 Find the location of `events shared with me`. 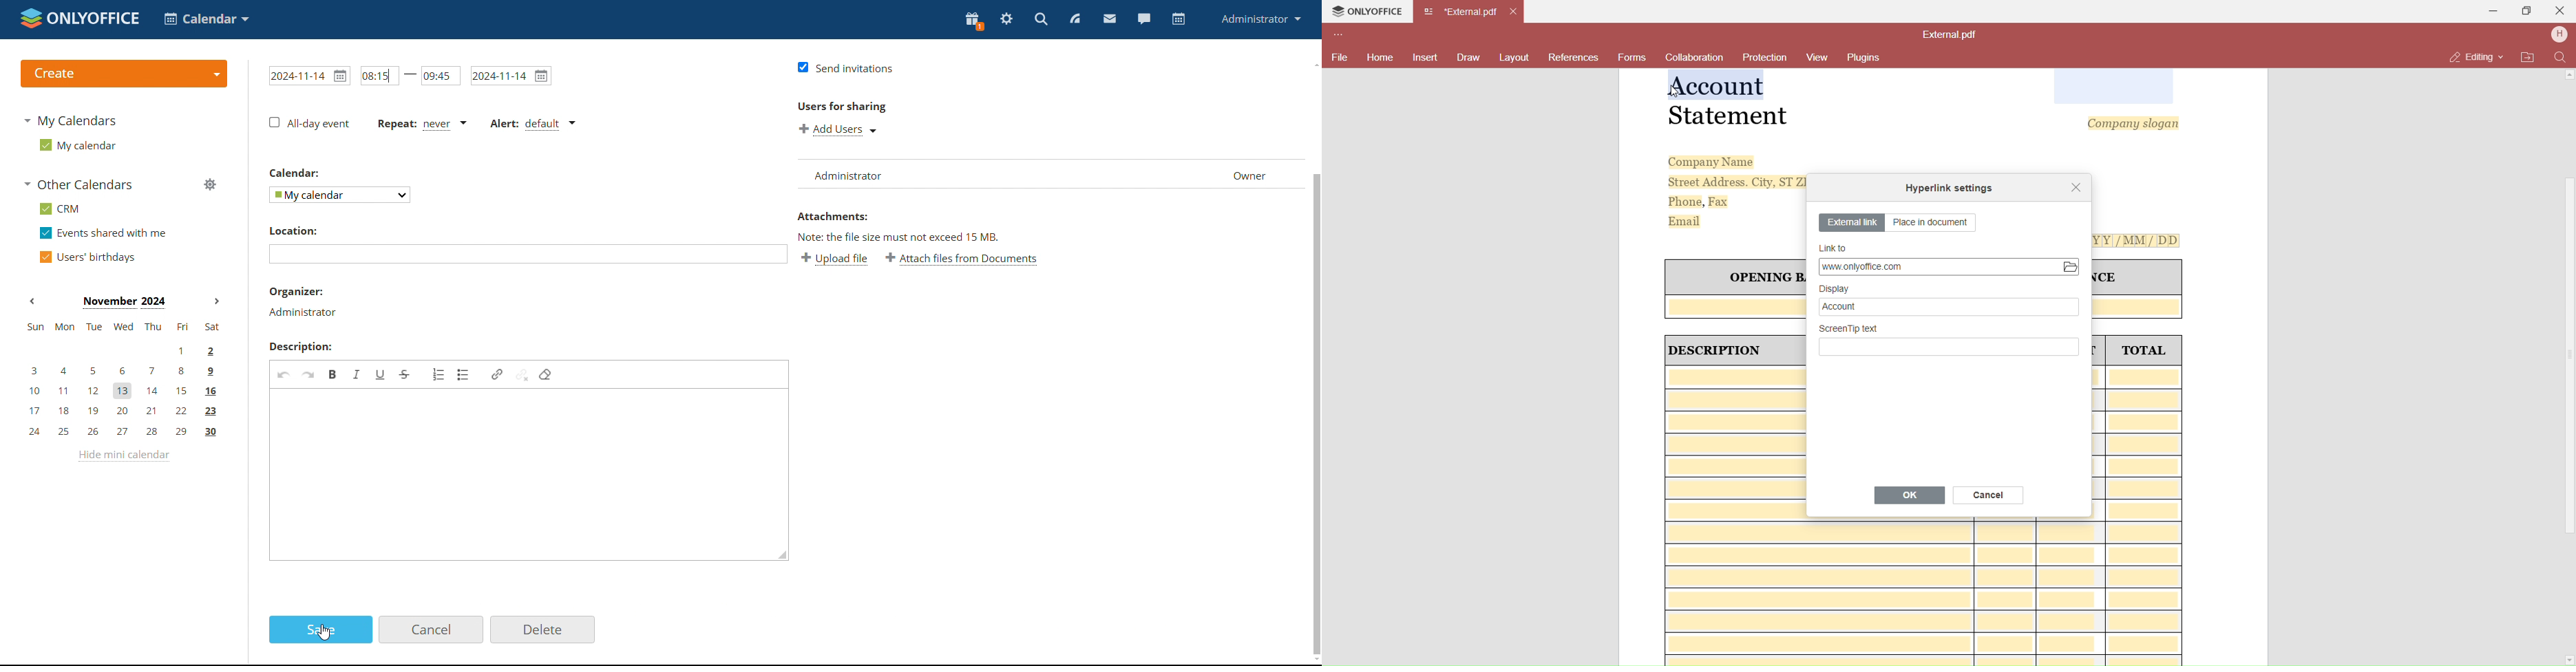

events shared with me is located at coordinates (105, 233).